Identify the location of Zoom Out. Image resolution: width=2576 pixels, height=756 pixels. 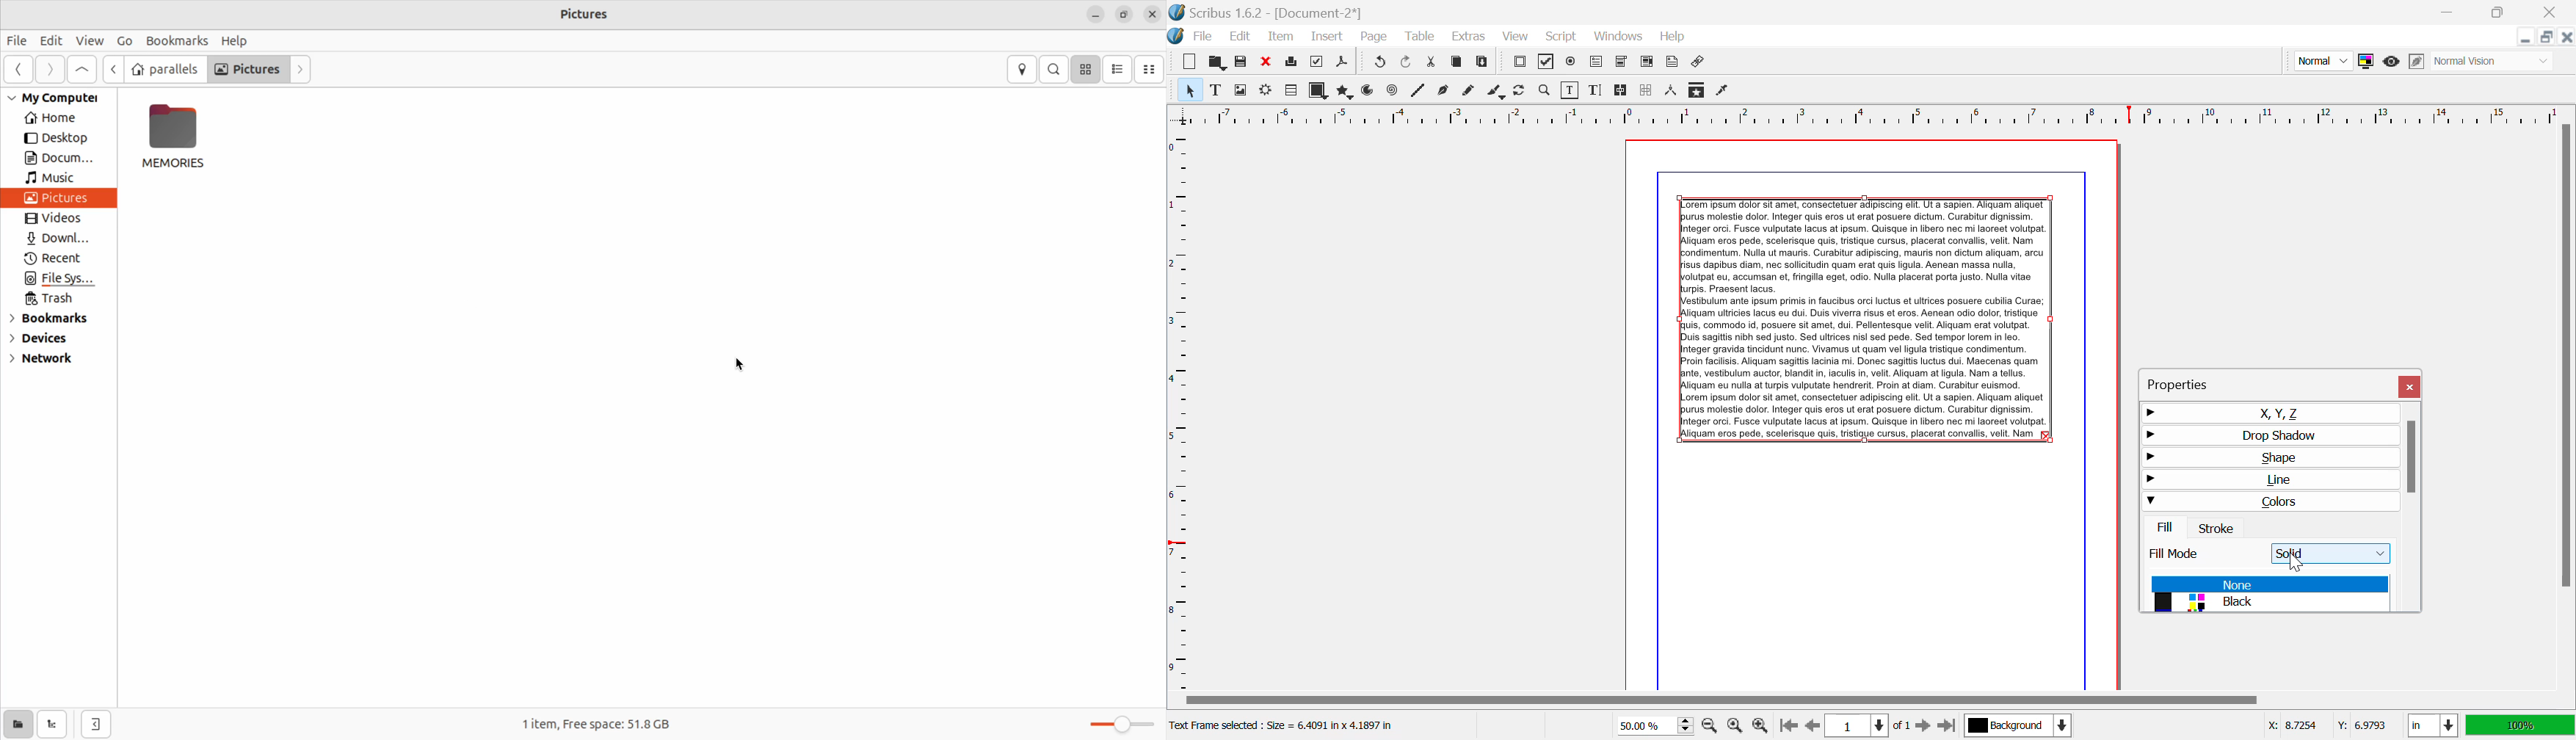
(1711, 725).